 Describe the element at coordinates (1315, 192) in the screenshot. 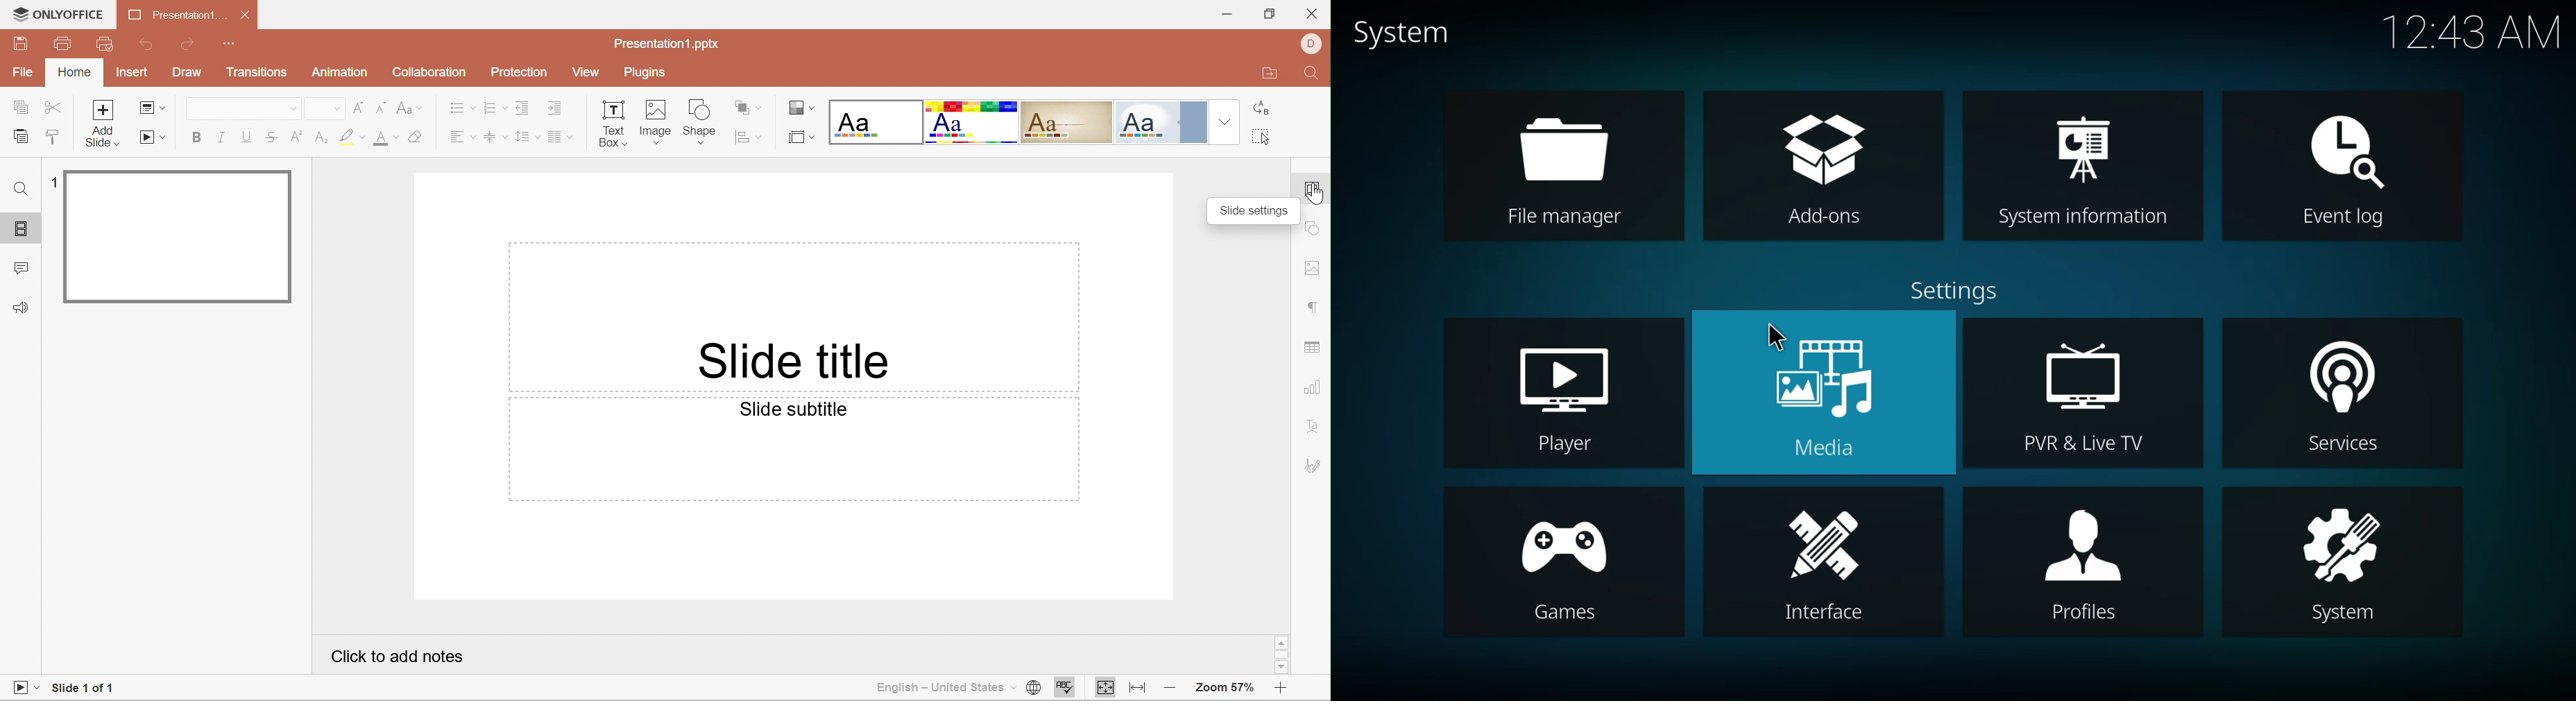

I see `slide settings` at that location.